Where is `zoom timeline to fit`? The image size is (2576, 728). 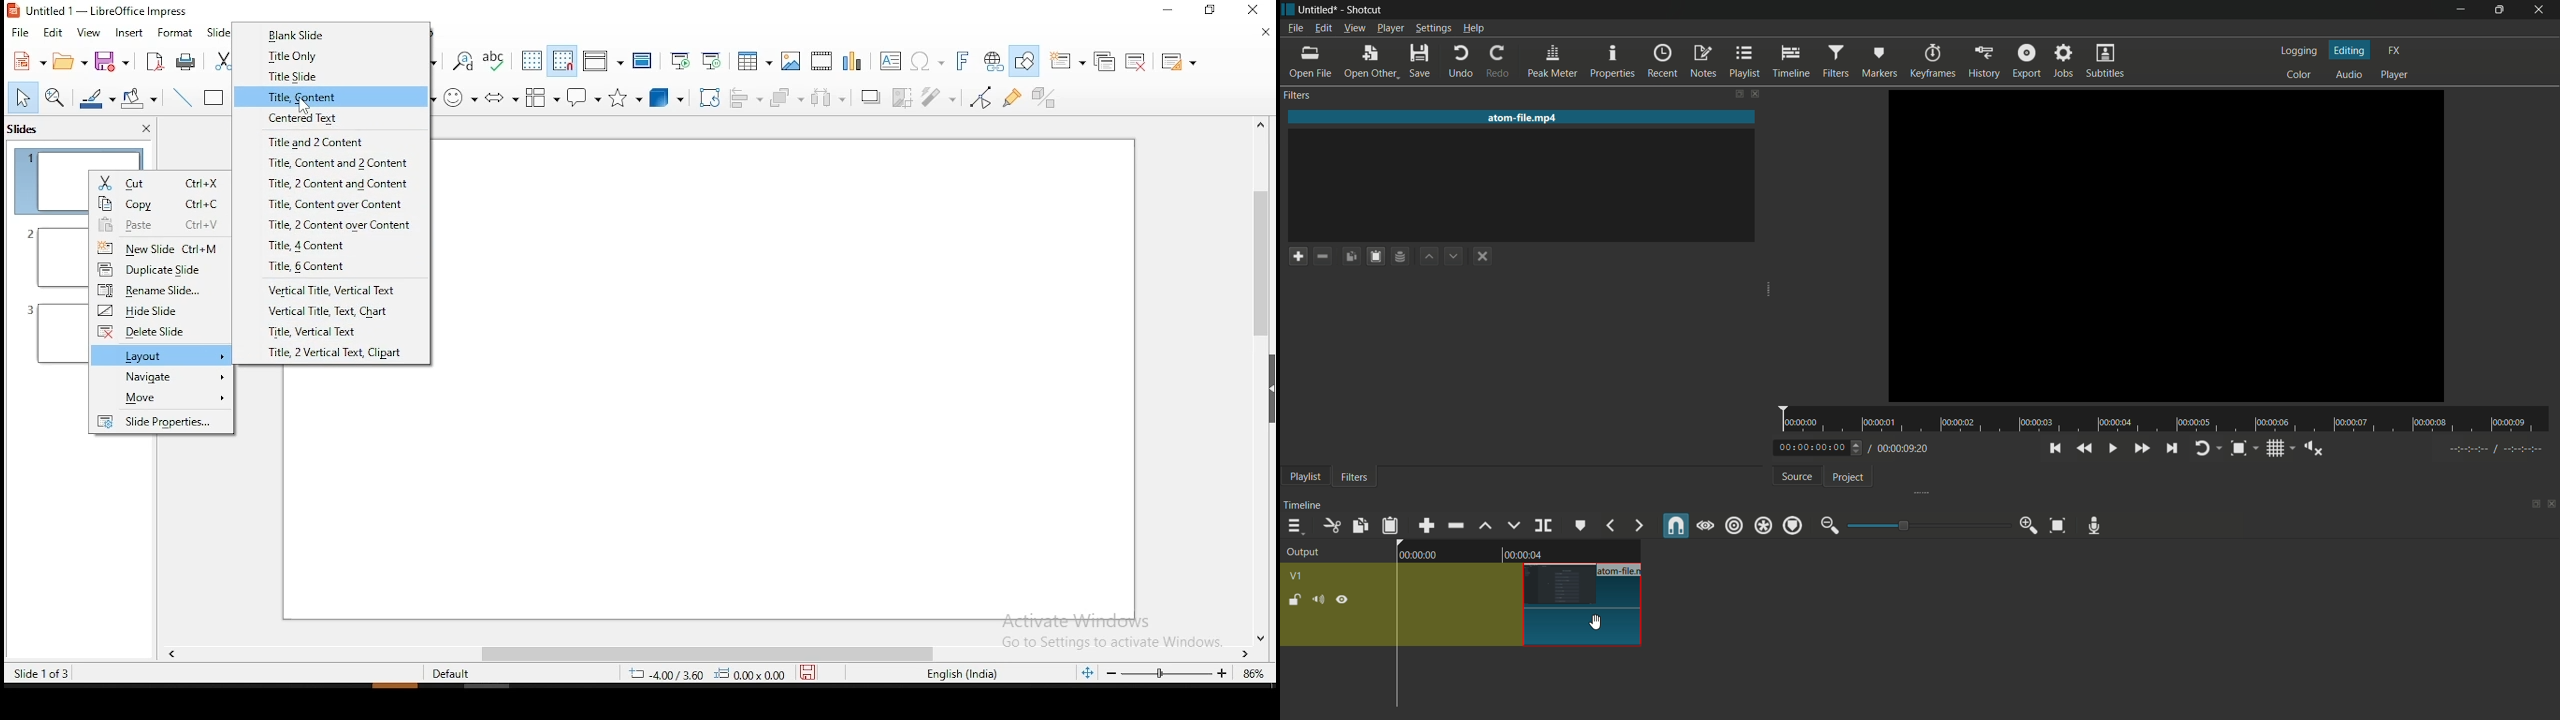 zoom timeline to fit is located at coordinates (2058, 526).